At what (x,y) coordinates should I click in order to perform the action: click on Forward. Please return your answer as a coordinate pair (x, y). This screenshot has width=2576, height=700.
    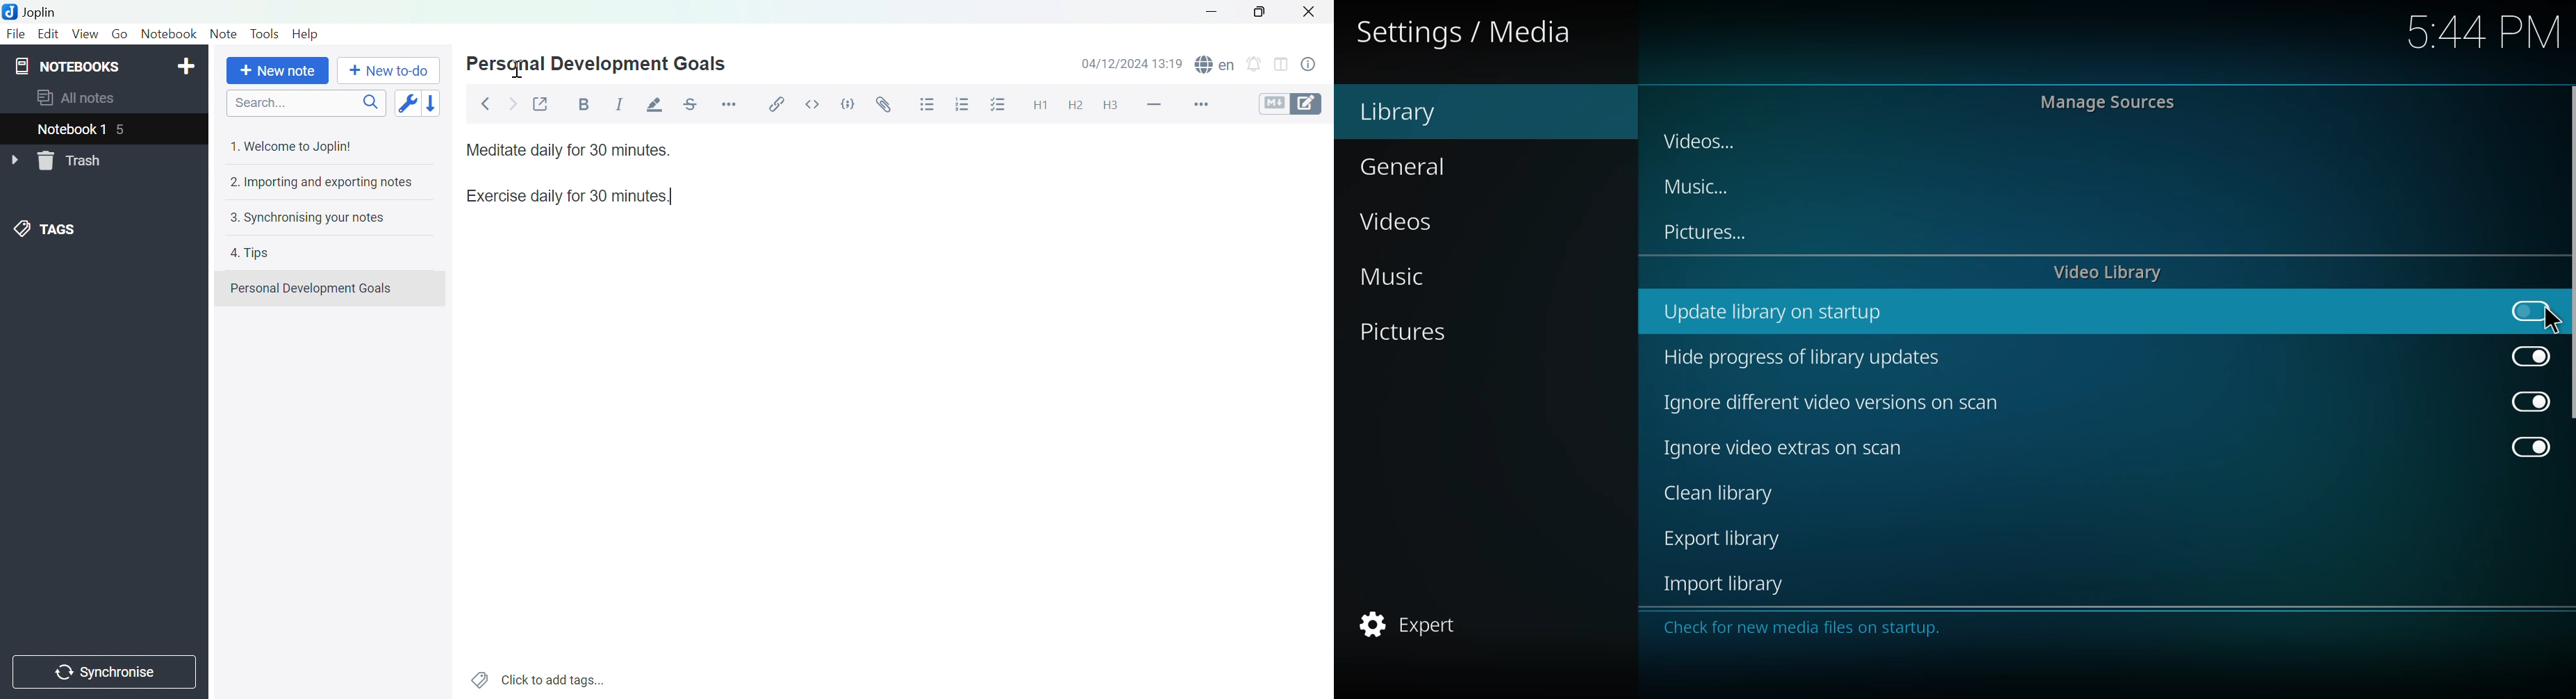
    Looking at the image, I should click on (511, 102).